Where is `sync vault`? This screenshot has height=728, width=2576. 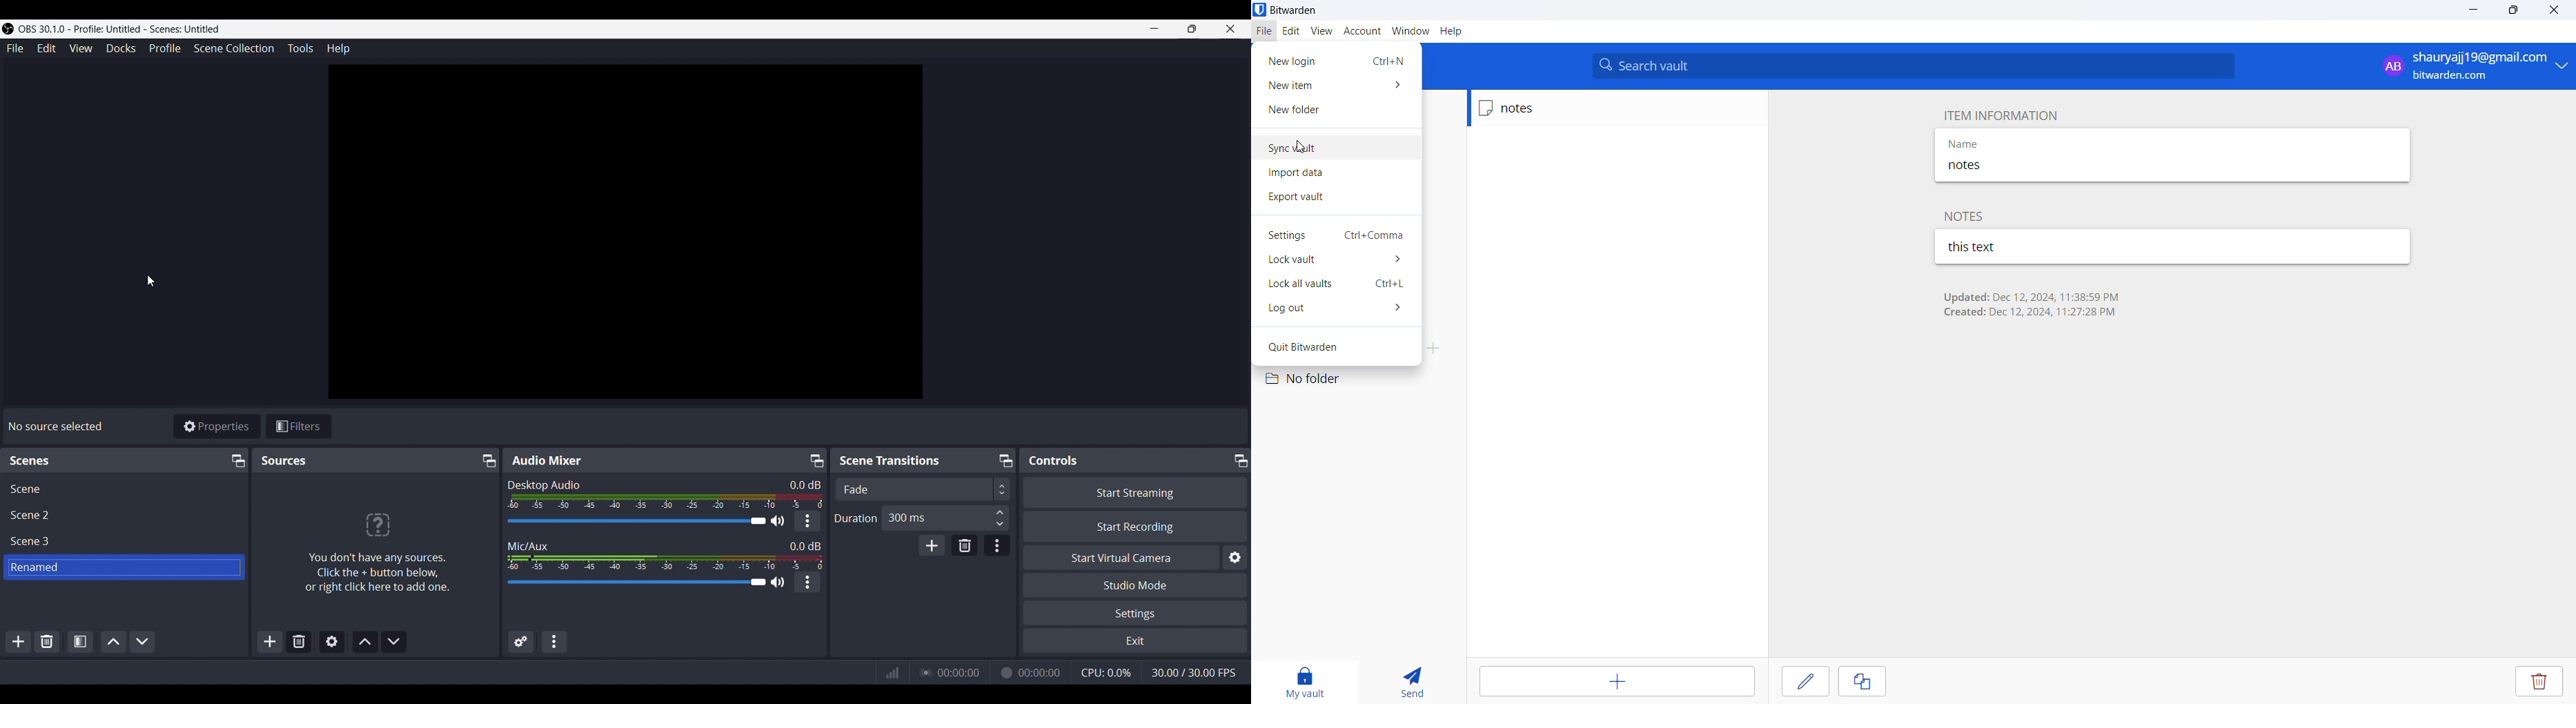
sync vault is located at coordinates (1321, 148).